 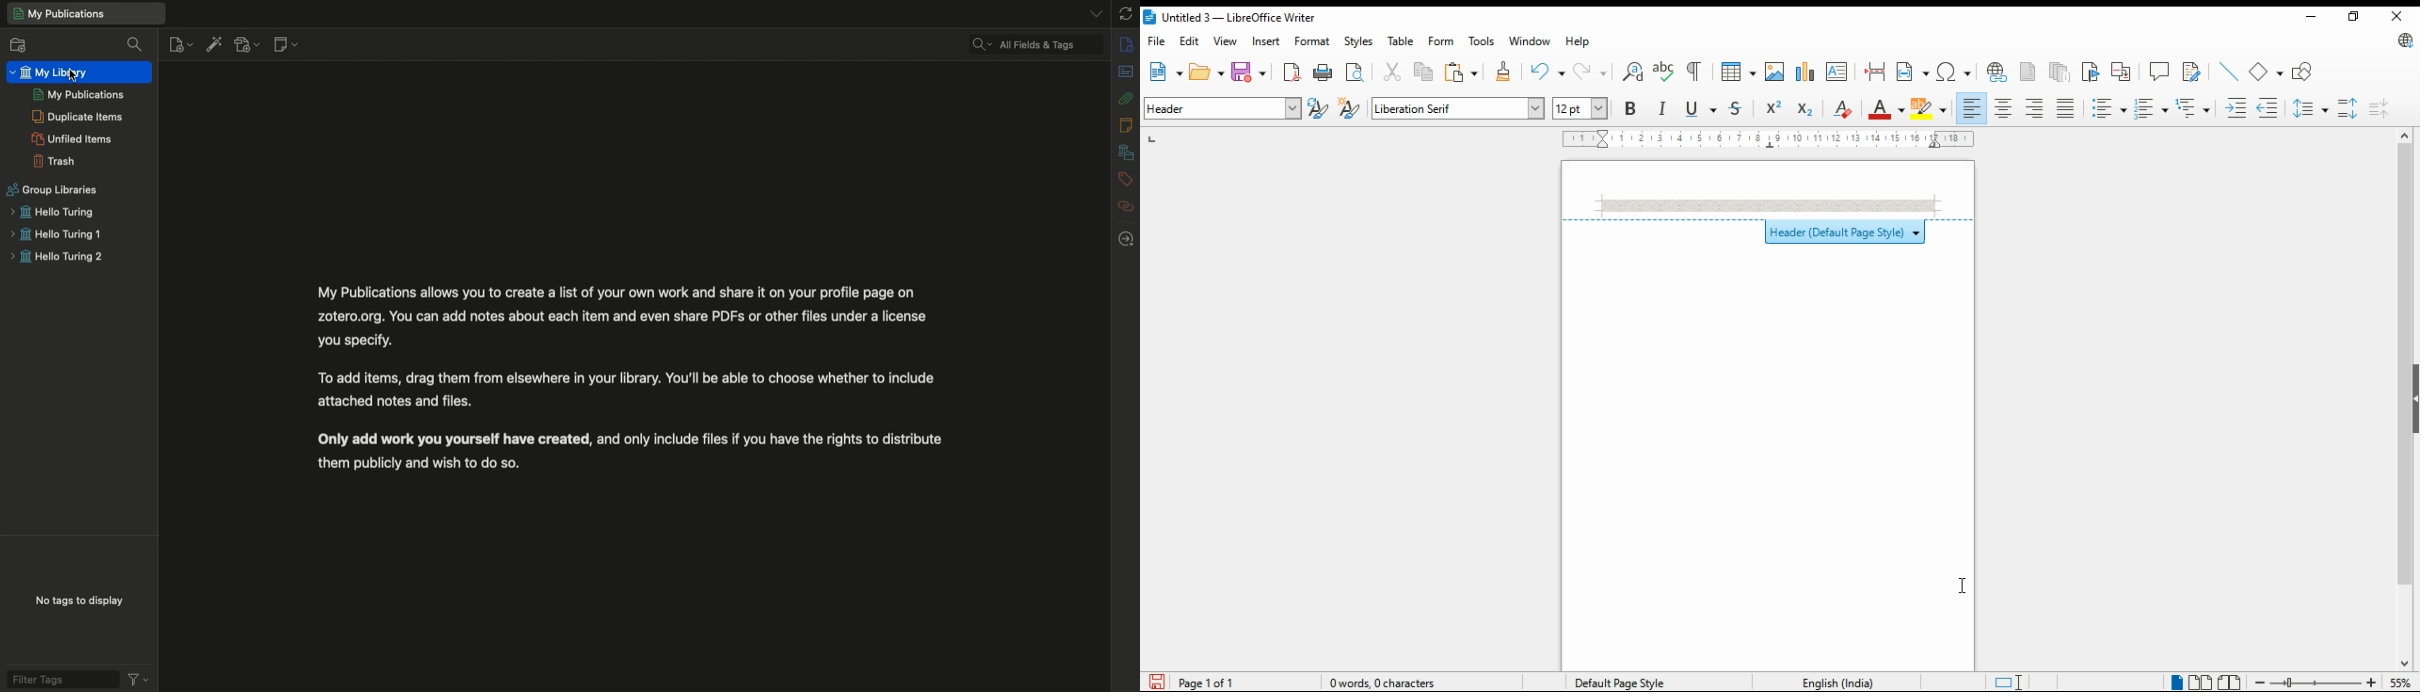 I want to click on Actions, so click(x=137, y=678).